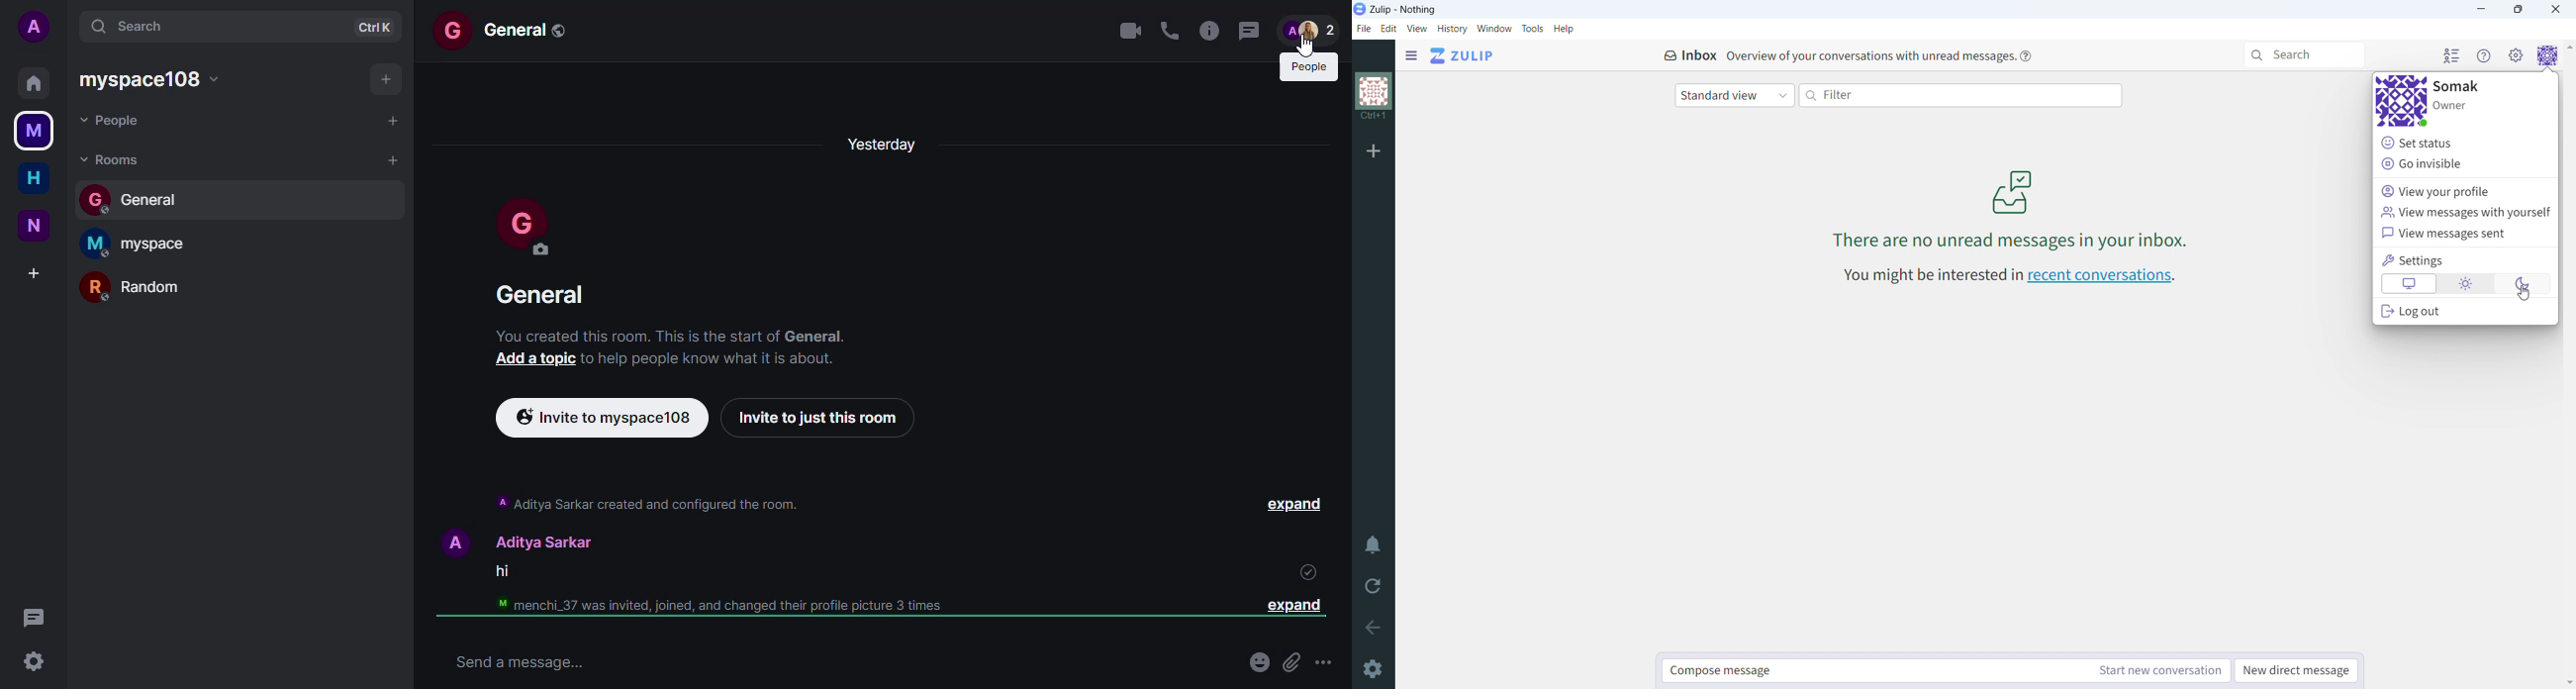 This screenshot has height=700, width=2576. What do you see at coordinates (1290, 505) in the screenshot?
I see `expand` at bounding box center [1290, 505].